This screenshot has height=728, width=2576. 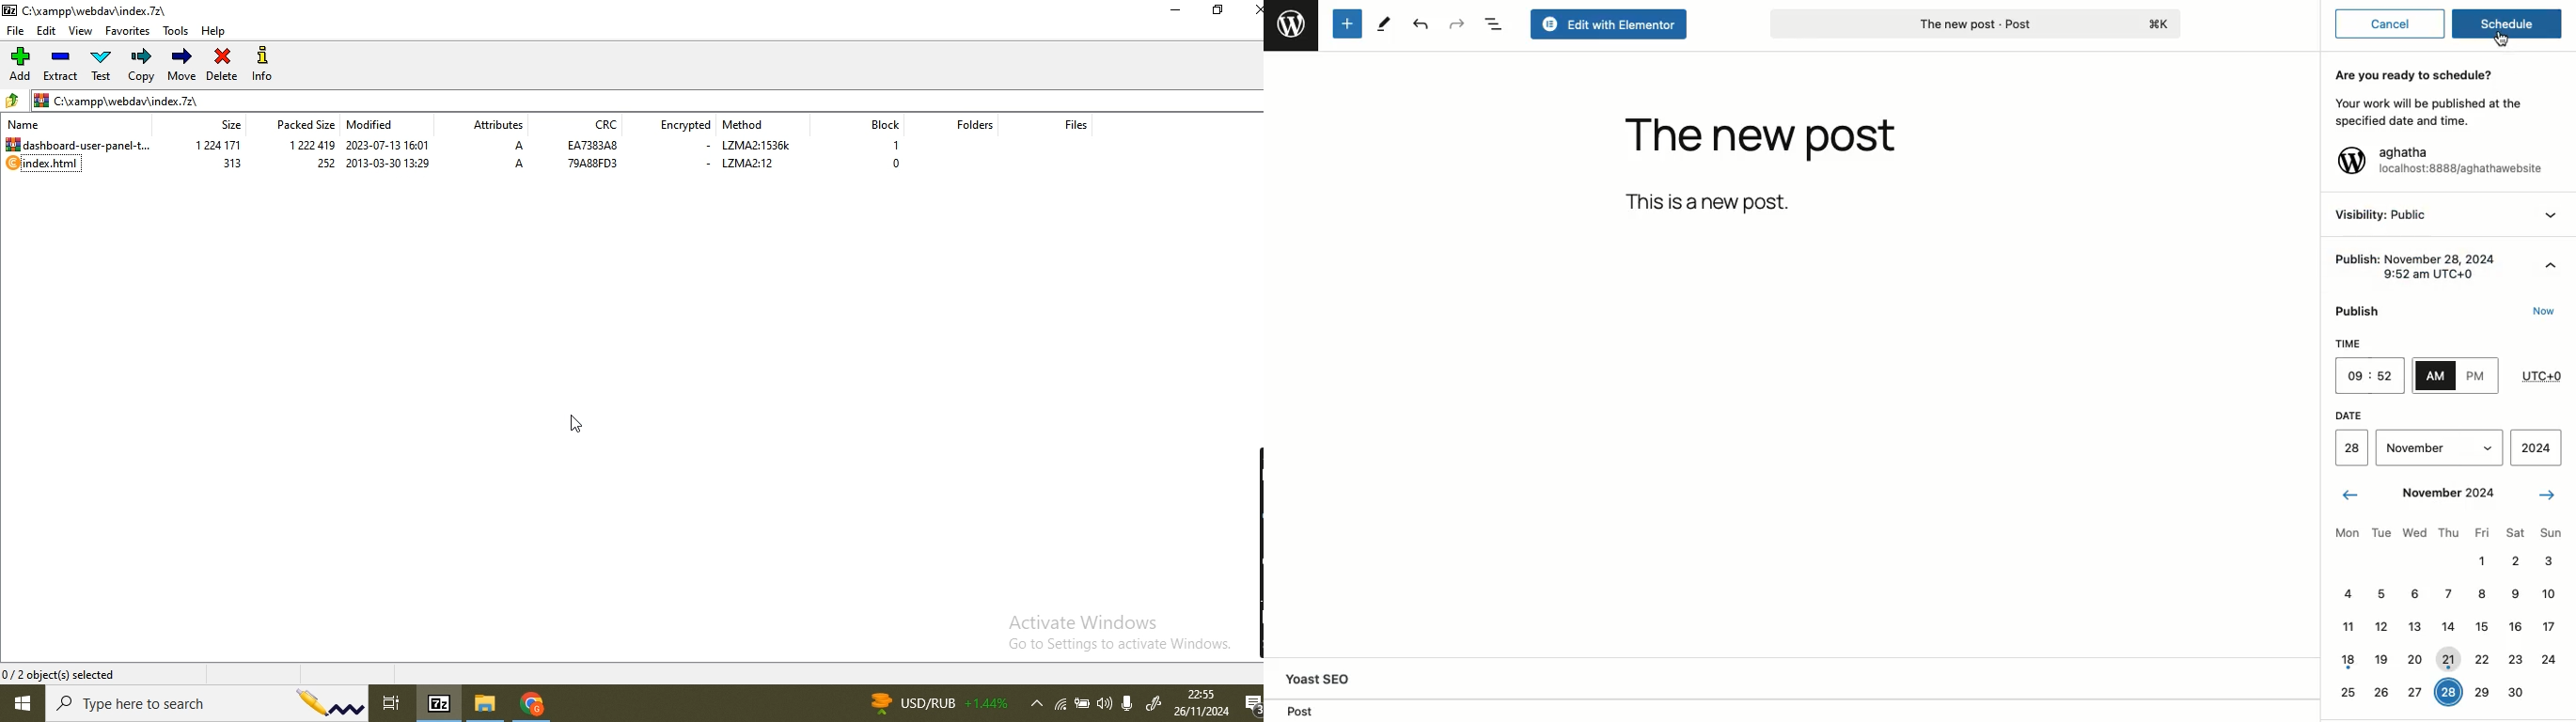 I want to click on -, so click(x=691, y=170).